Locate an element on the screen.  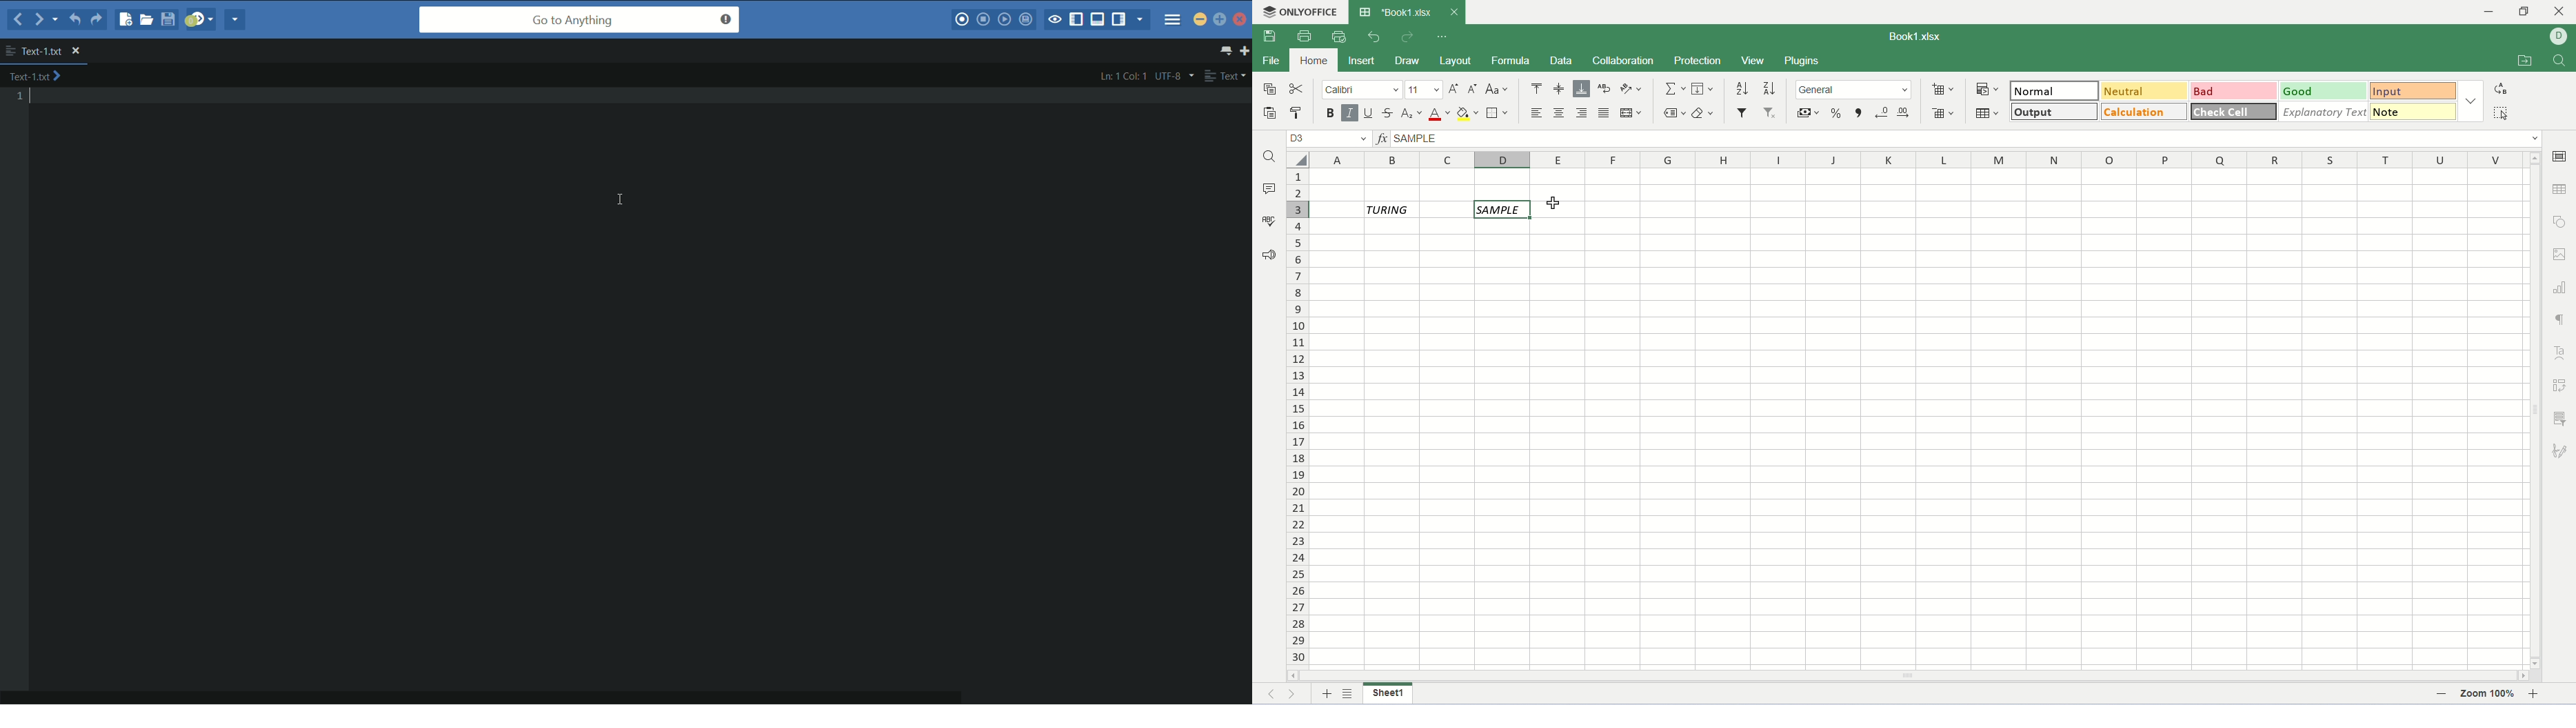
zoom percent is located at coordinates (2488, 696).